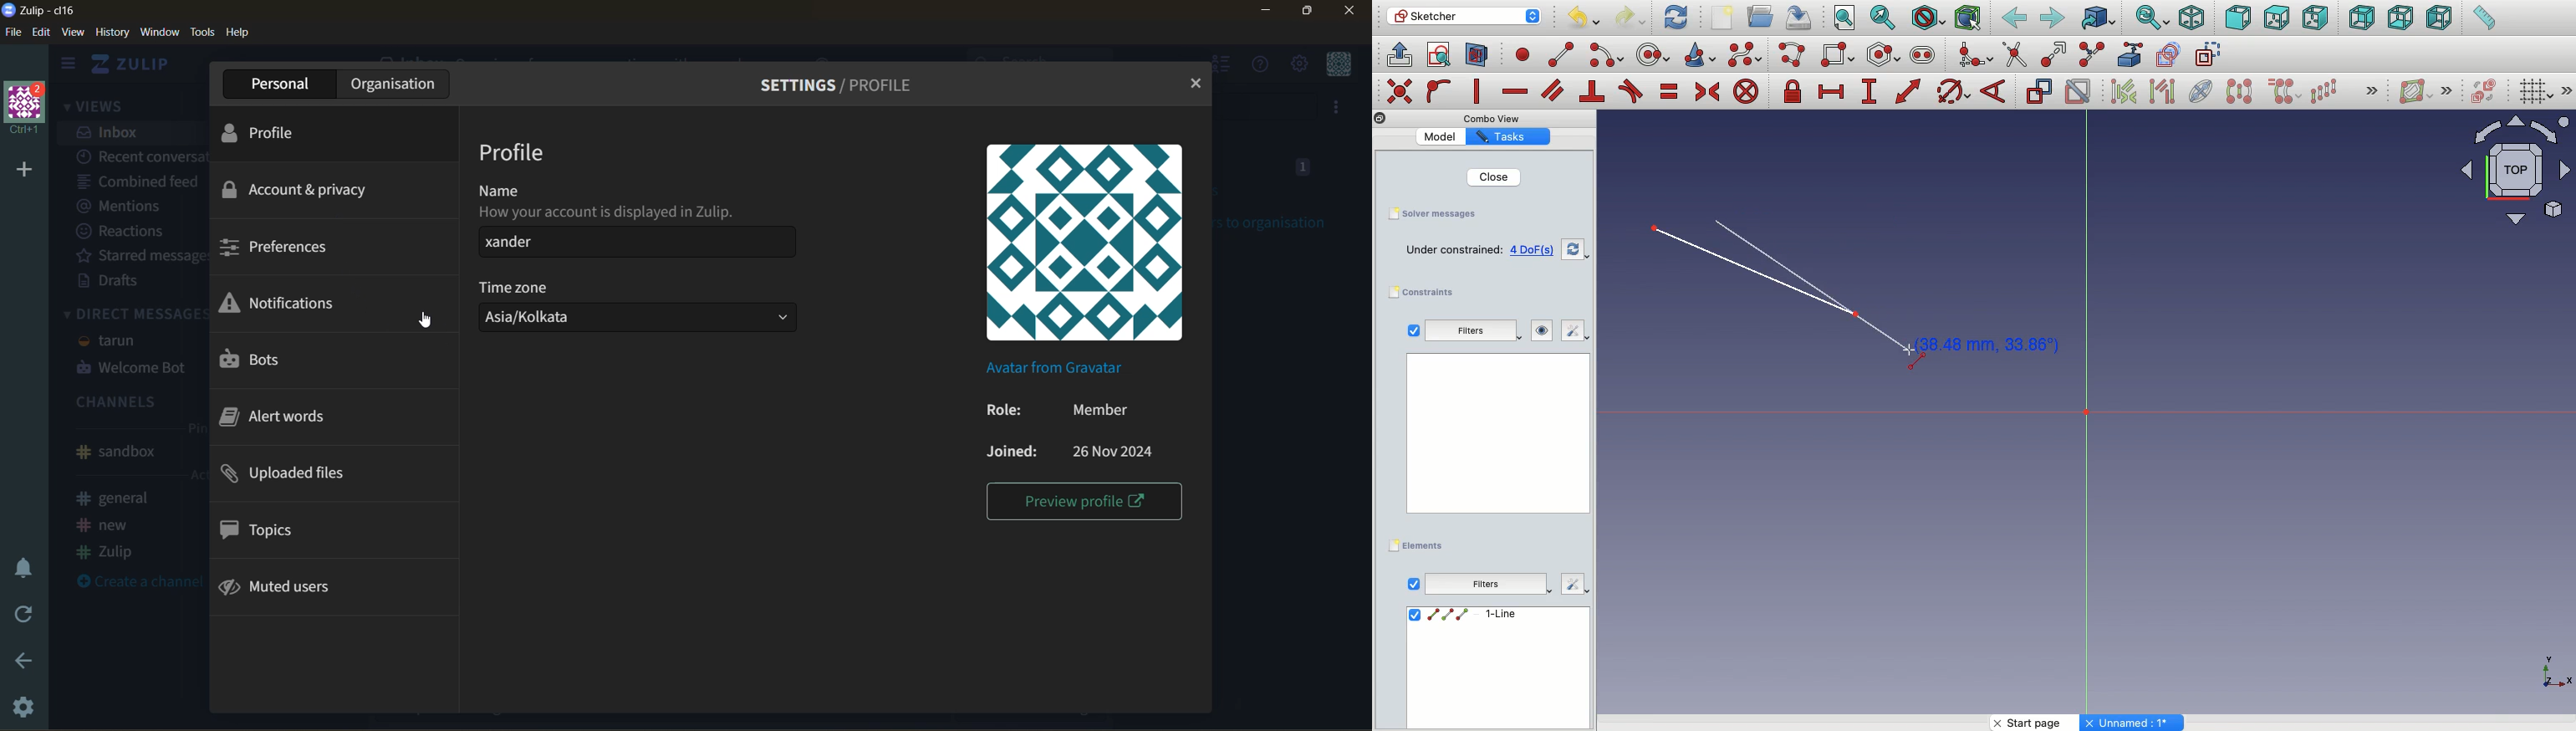  I want to click on carbon copy, so click(2171, 55).